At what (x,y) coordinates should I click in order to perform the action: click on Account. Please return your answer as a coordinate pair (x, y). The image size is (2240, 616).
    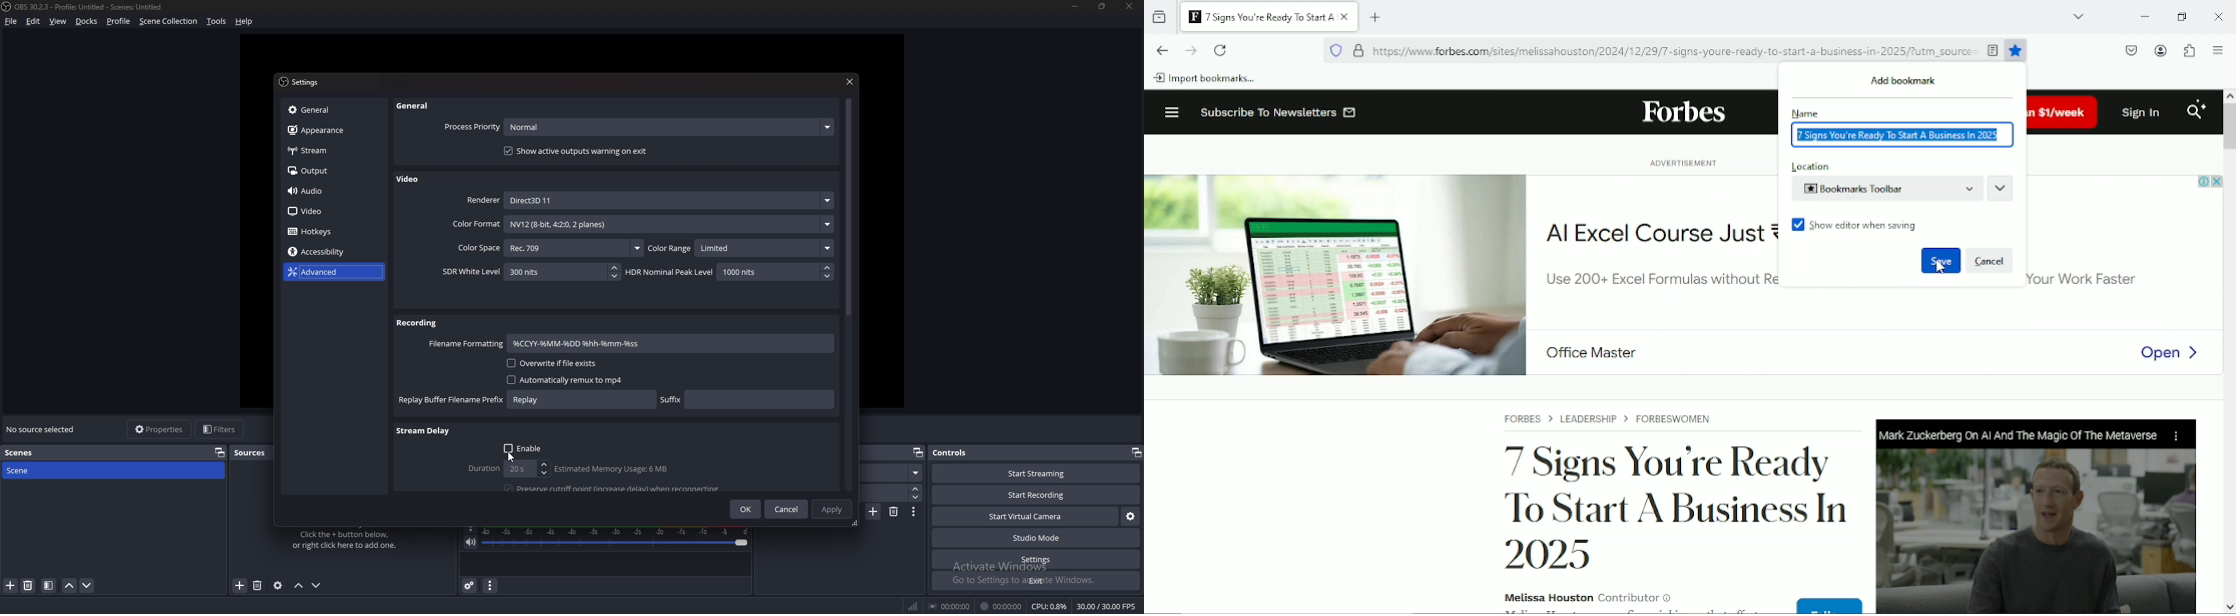
    Looking at the image, I should click on (2161, 50).